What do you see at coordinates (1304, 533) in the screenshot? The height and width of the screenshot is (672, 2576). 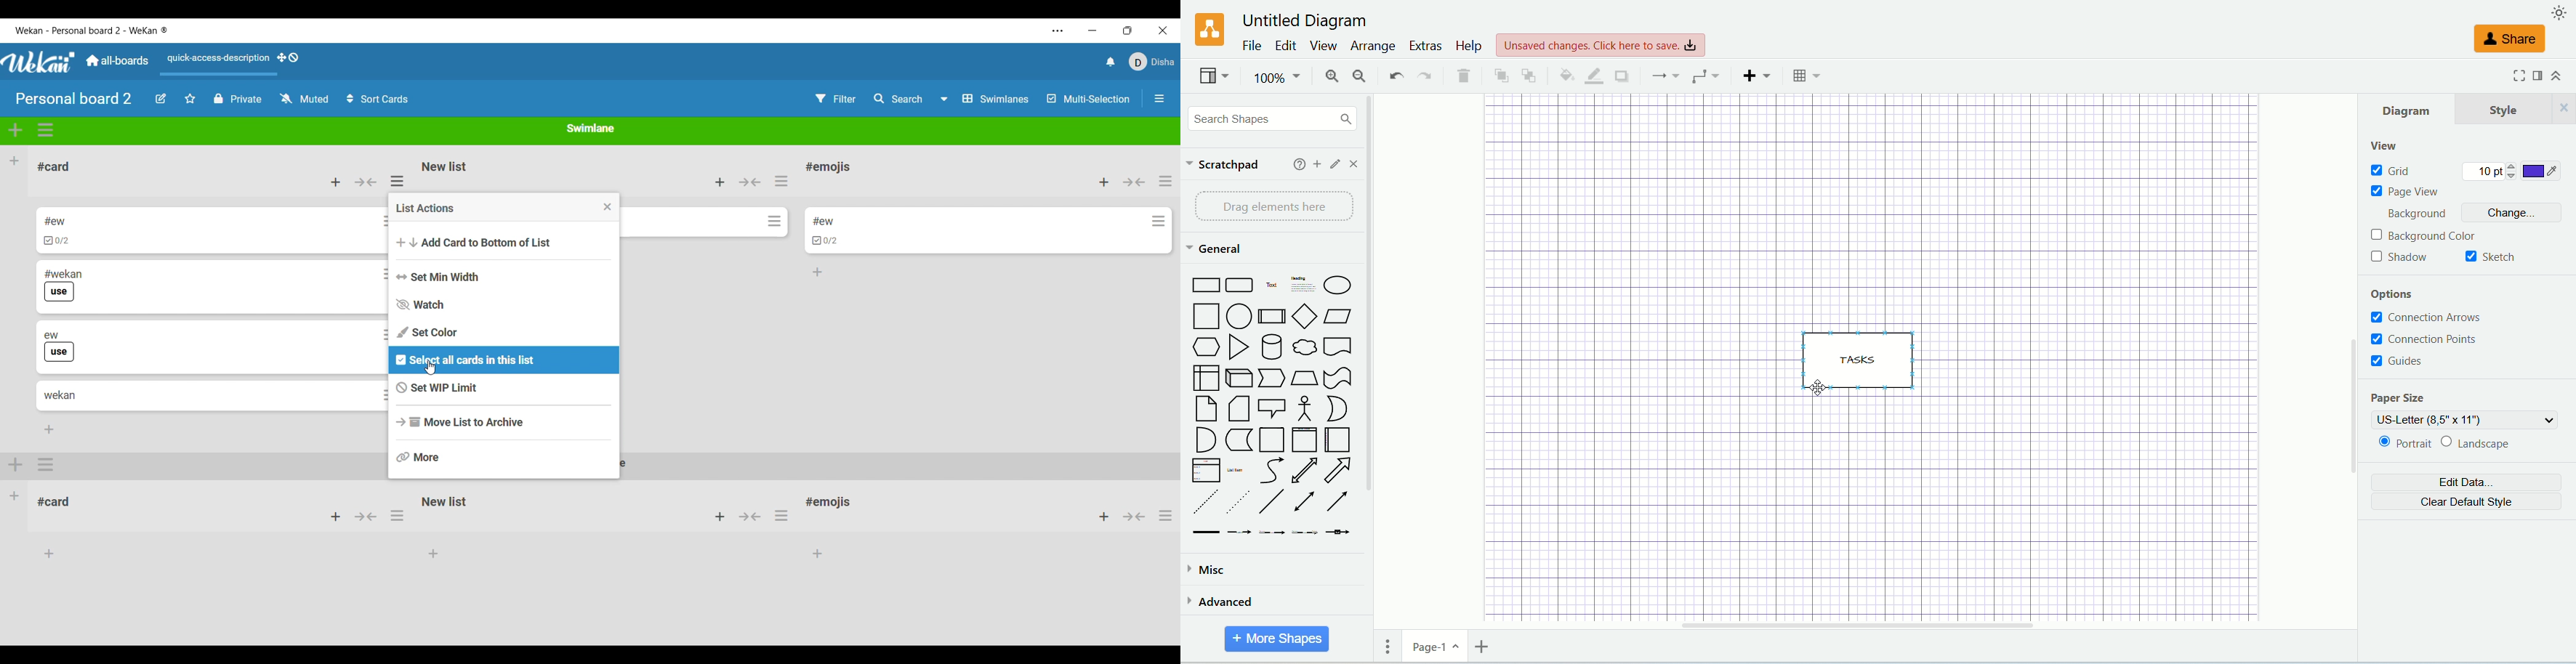 I see `Connector with 3 label` at bounding box center [1304, 533].